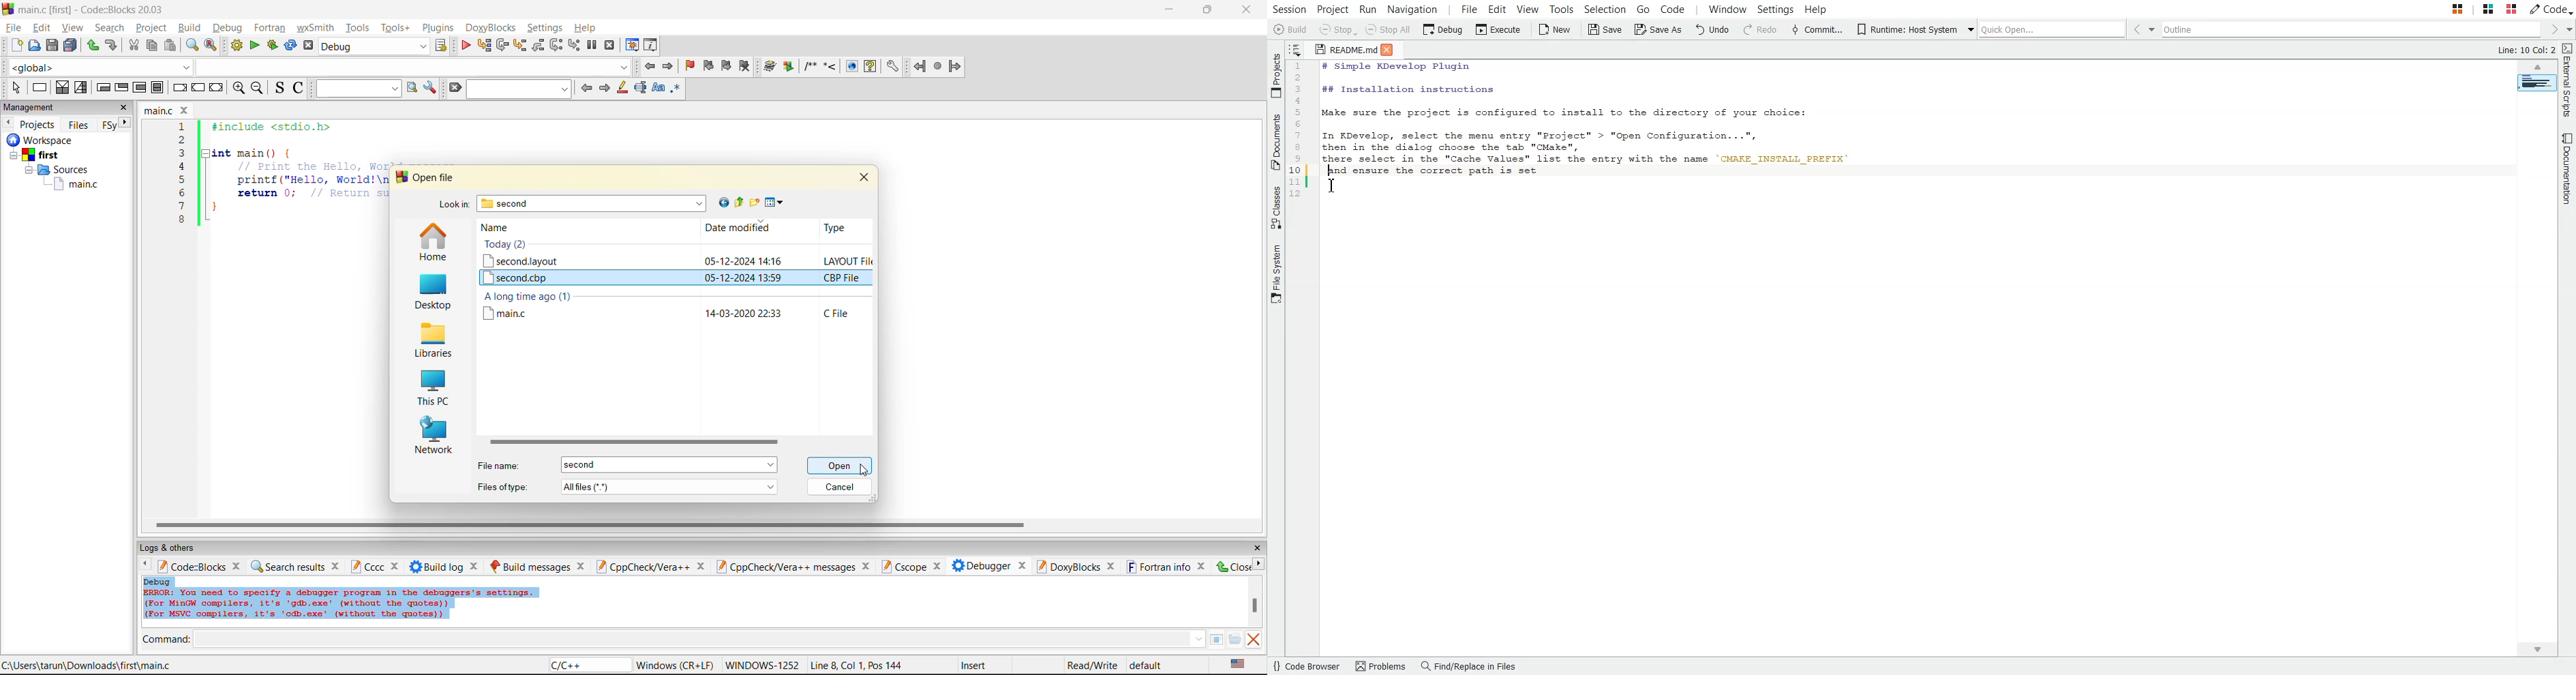  I want to click on printf("Hello, World!\n", so click(312, 180).